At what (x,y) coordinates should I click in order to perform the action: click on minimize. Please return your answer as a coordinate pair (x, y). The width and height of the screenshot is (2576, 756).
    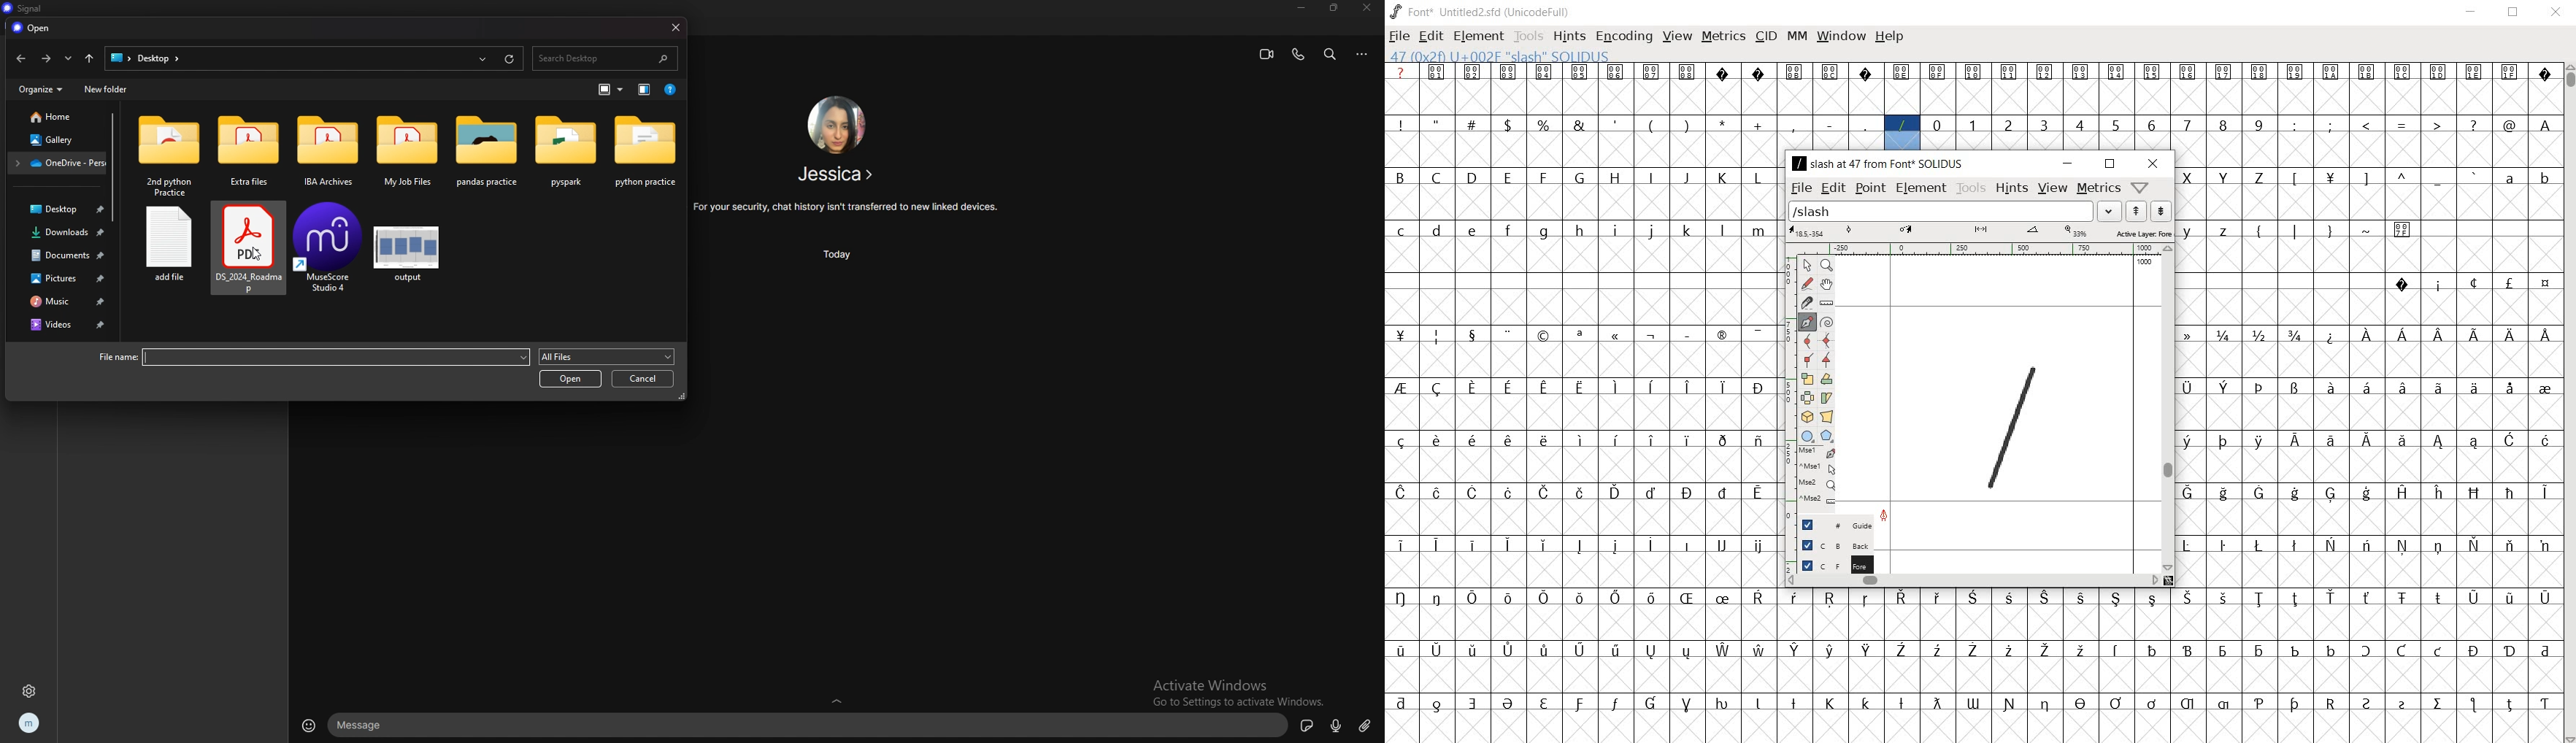
    Looking at the image, I should click on (2067, 163).